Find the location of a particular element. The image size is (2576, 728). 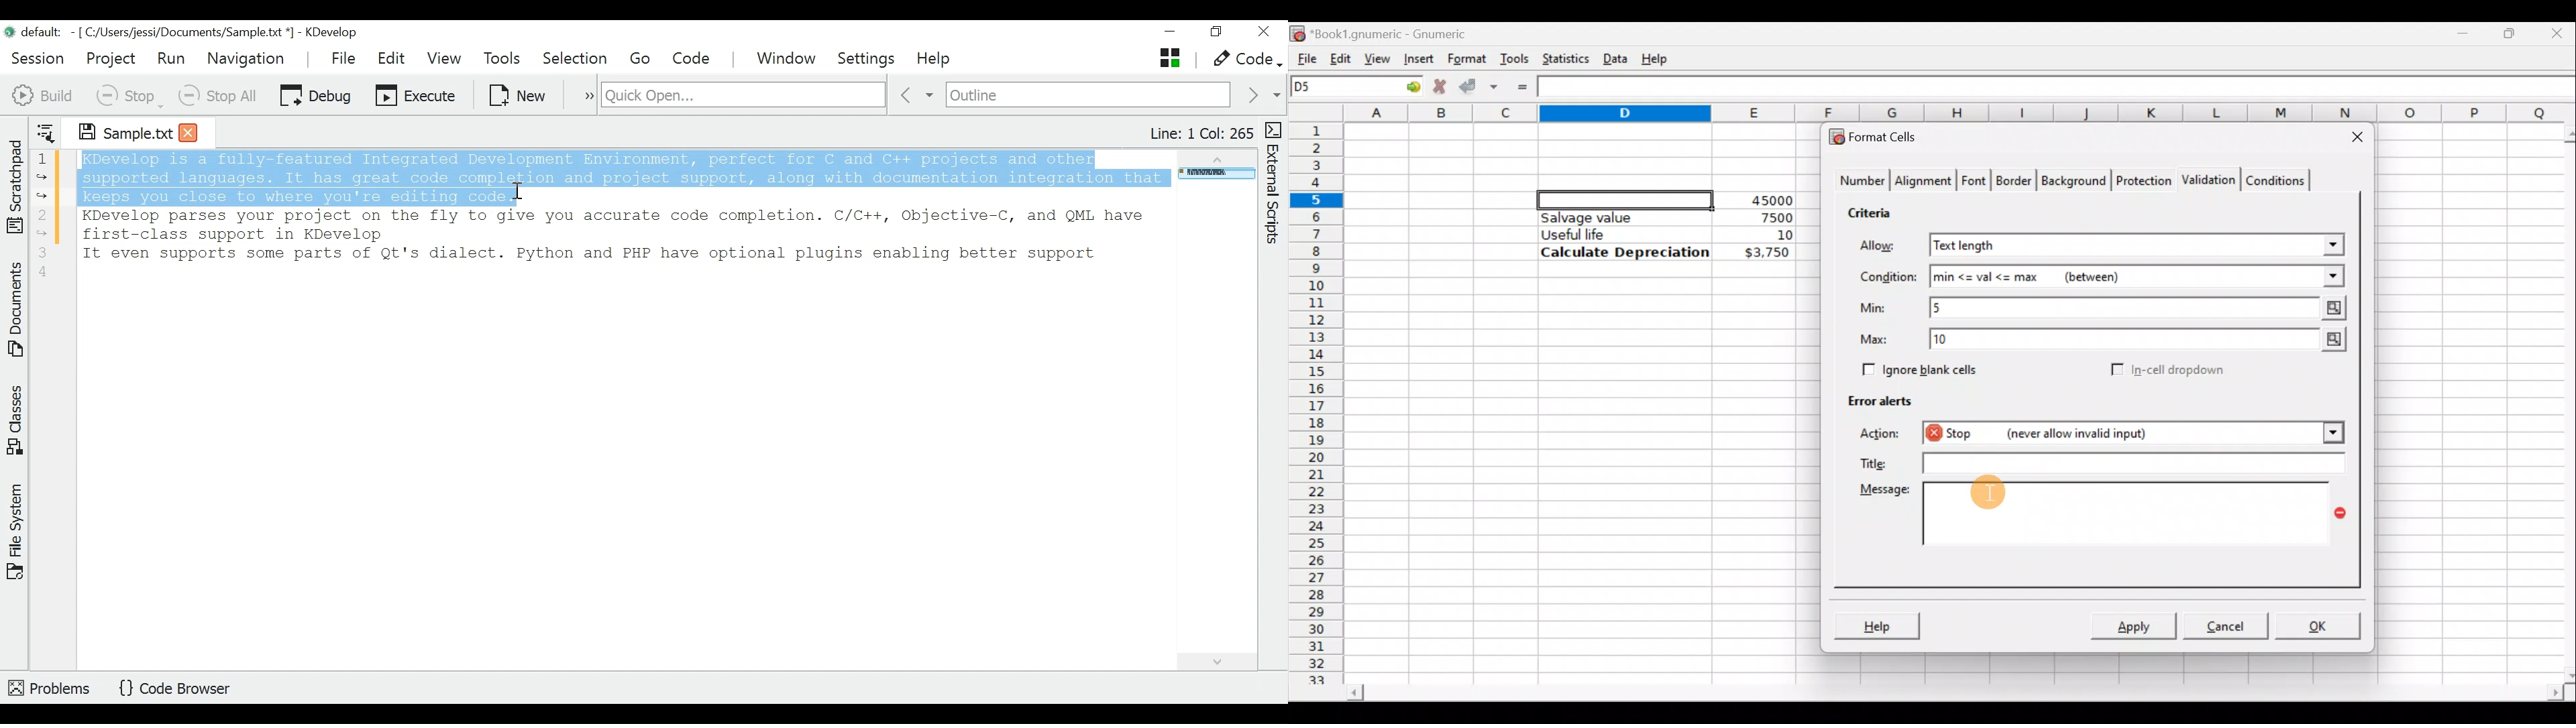

Rows is located at coordinates (1318, 396).